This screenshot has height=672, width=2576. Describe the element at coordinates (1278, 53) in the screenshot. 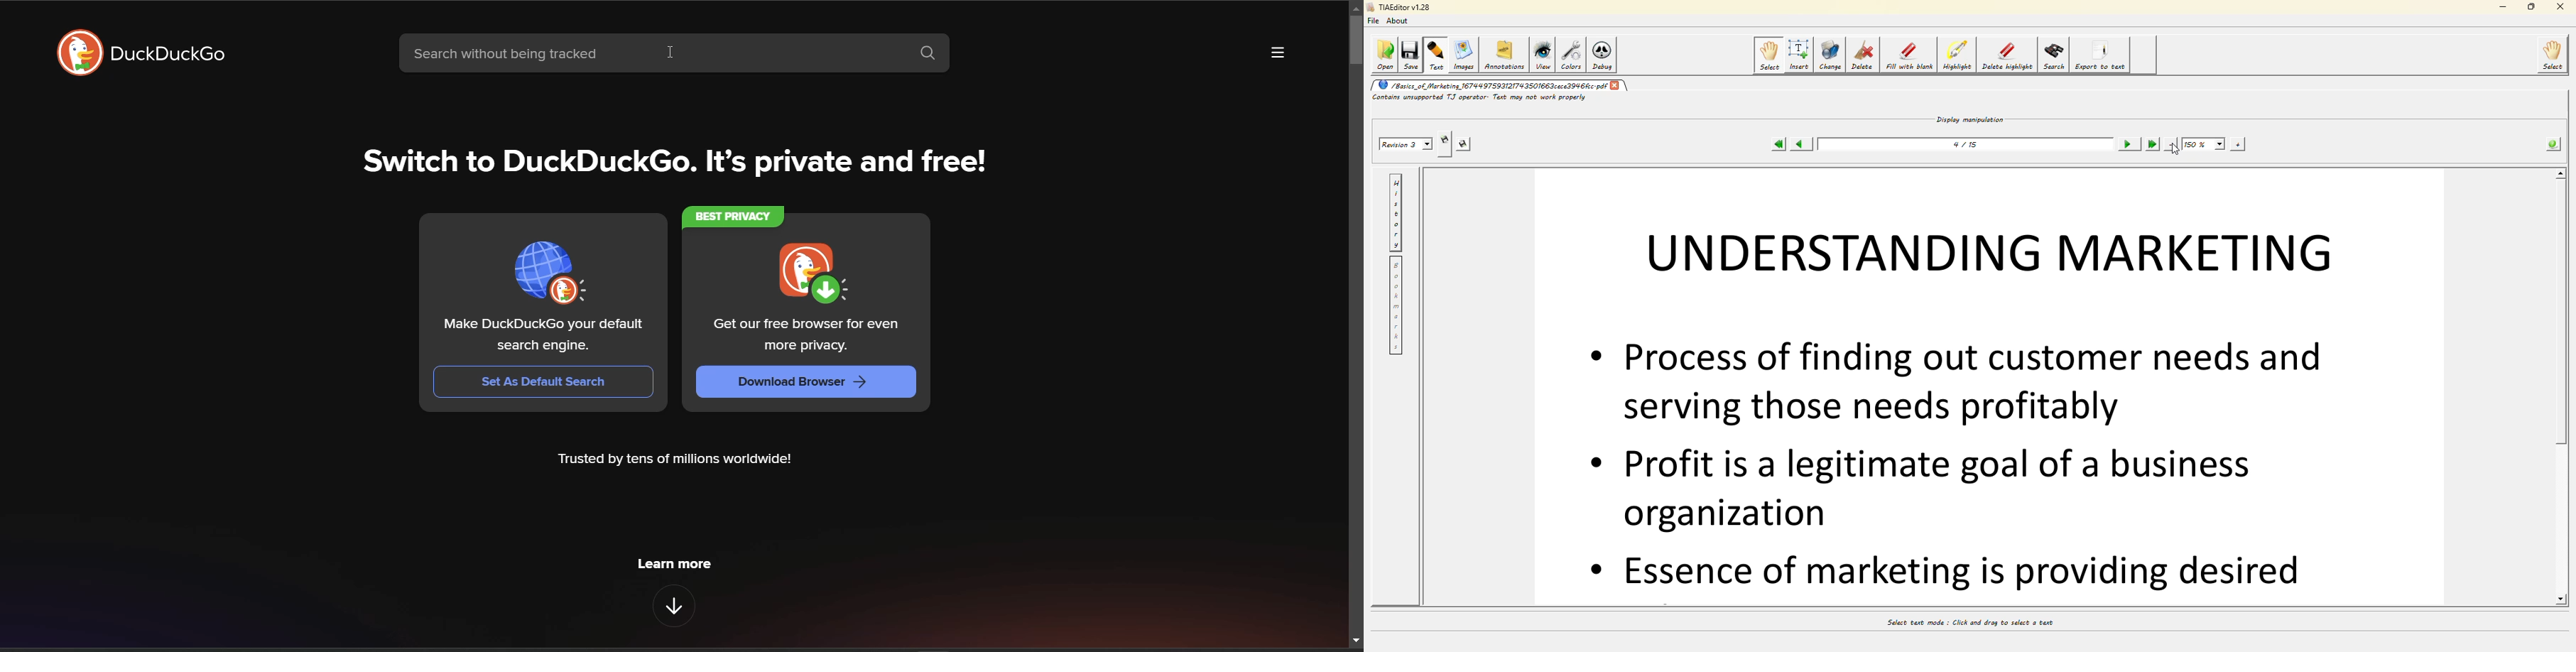

I see `more options` at that location.